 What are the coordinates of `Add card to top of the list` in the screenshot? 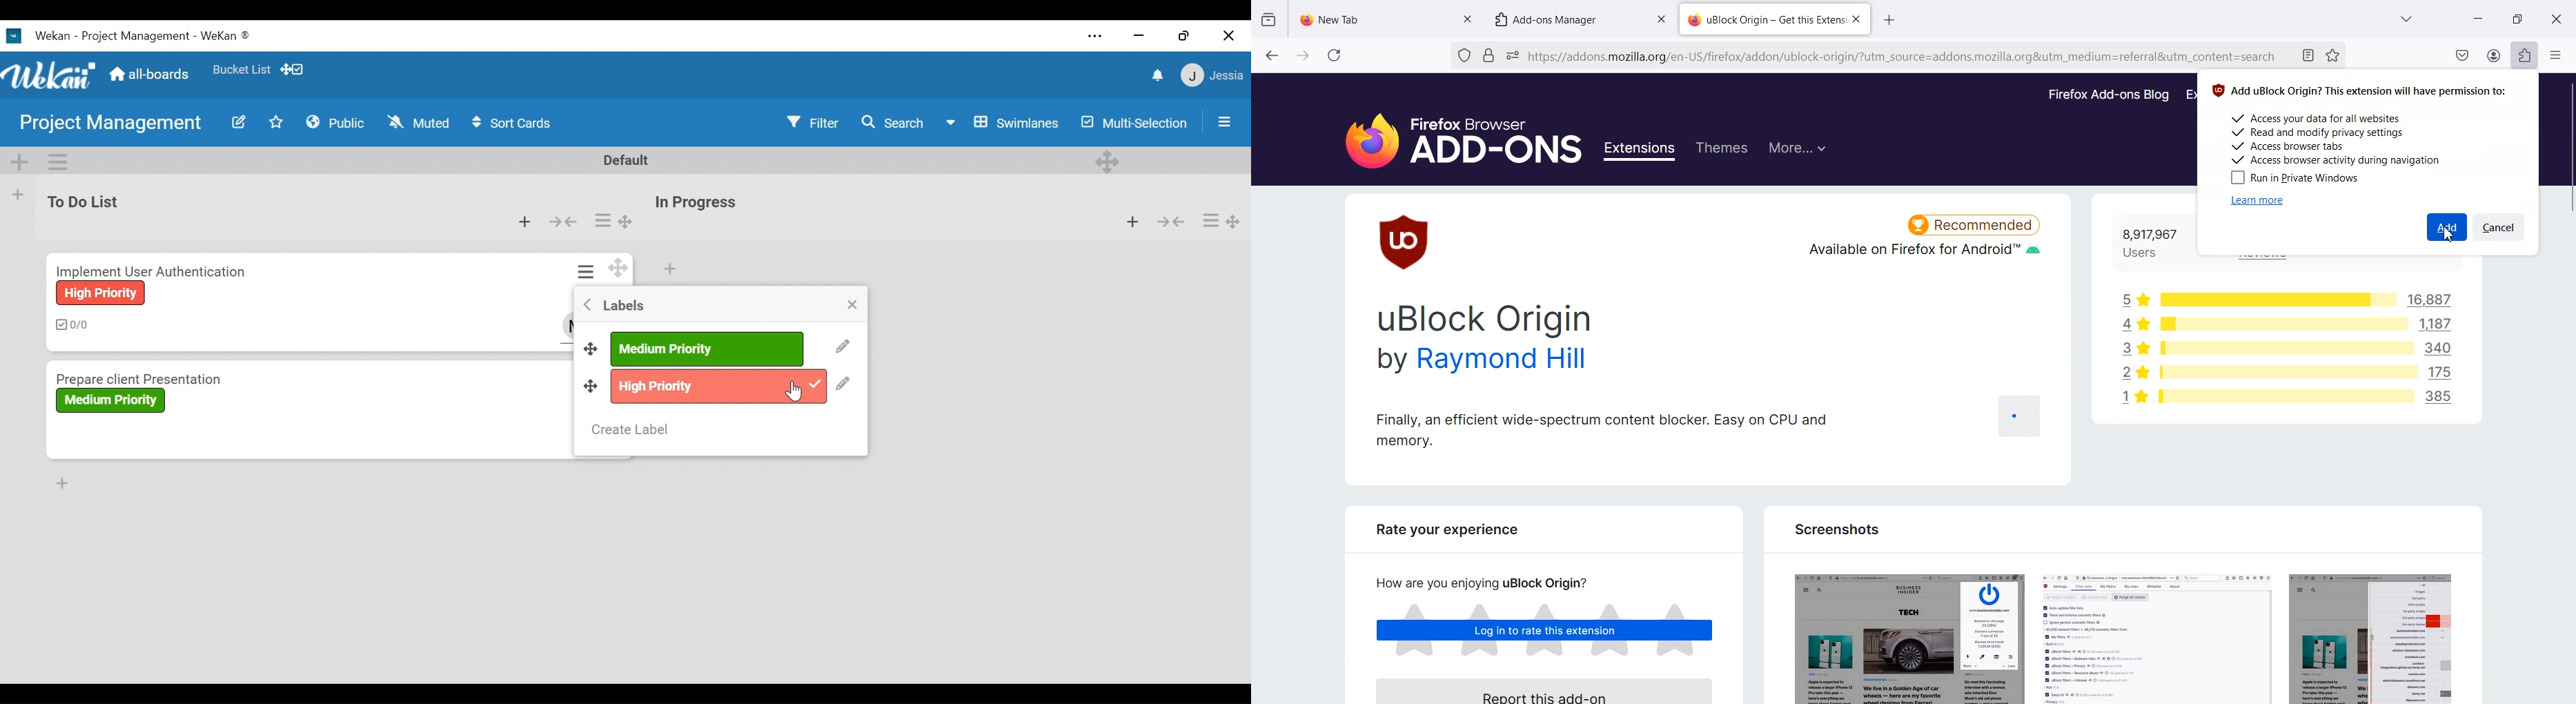 It's located at (1133, 221).